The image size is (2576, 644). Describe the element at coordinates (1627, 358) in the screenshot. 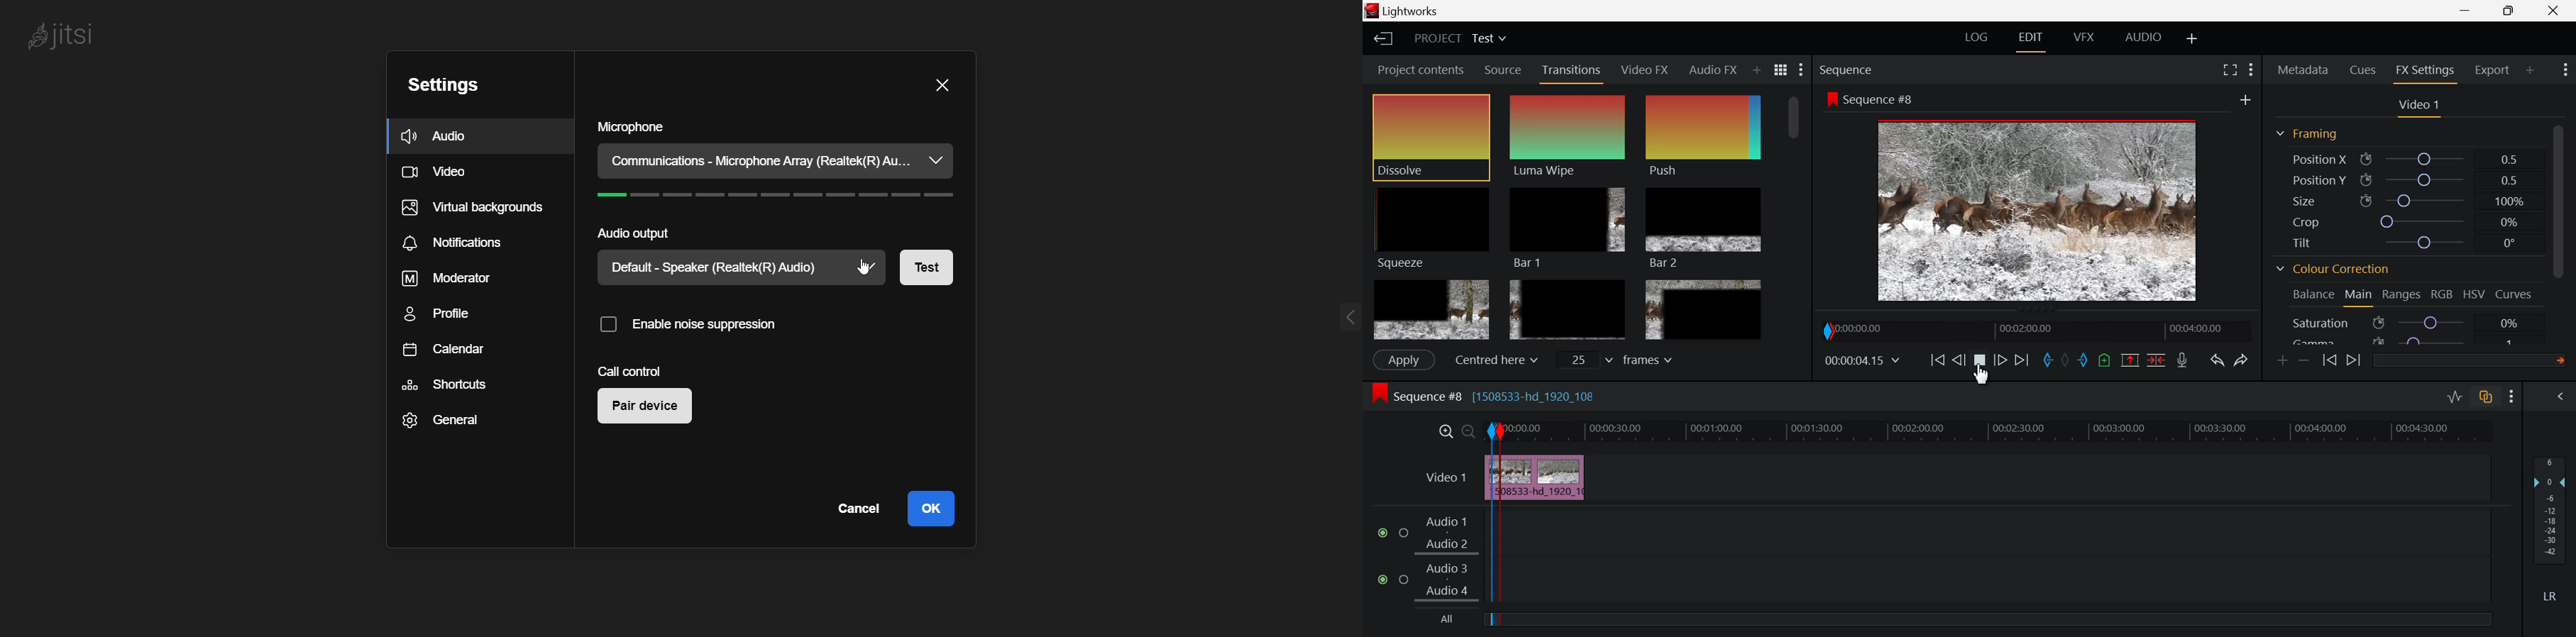

I see `frames input field` at that location.